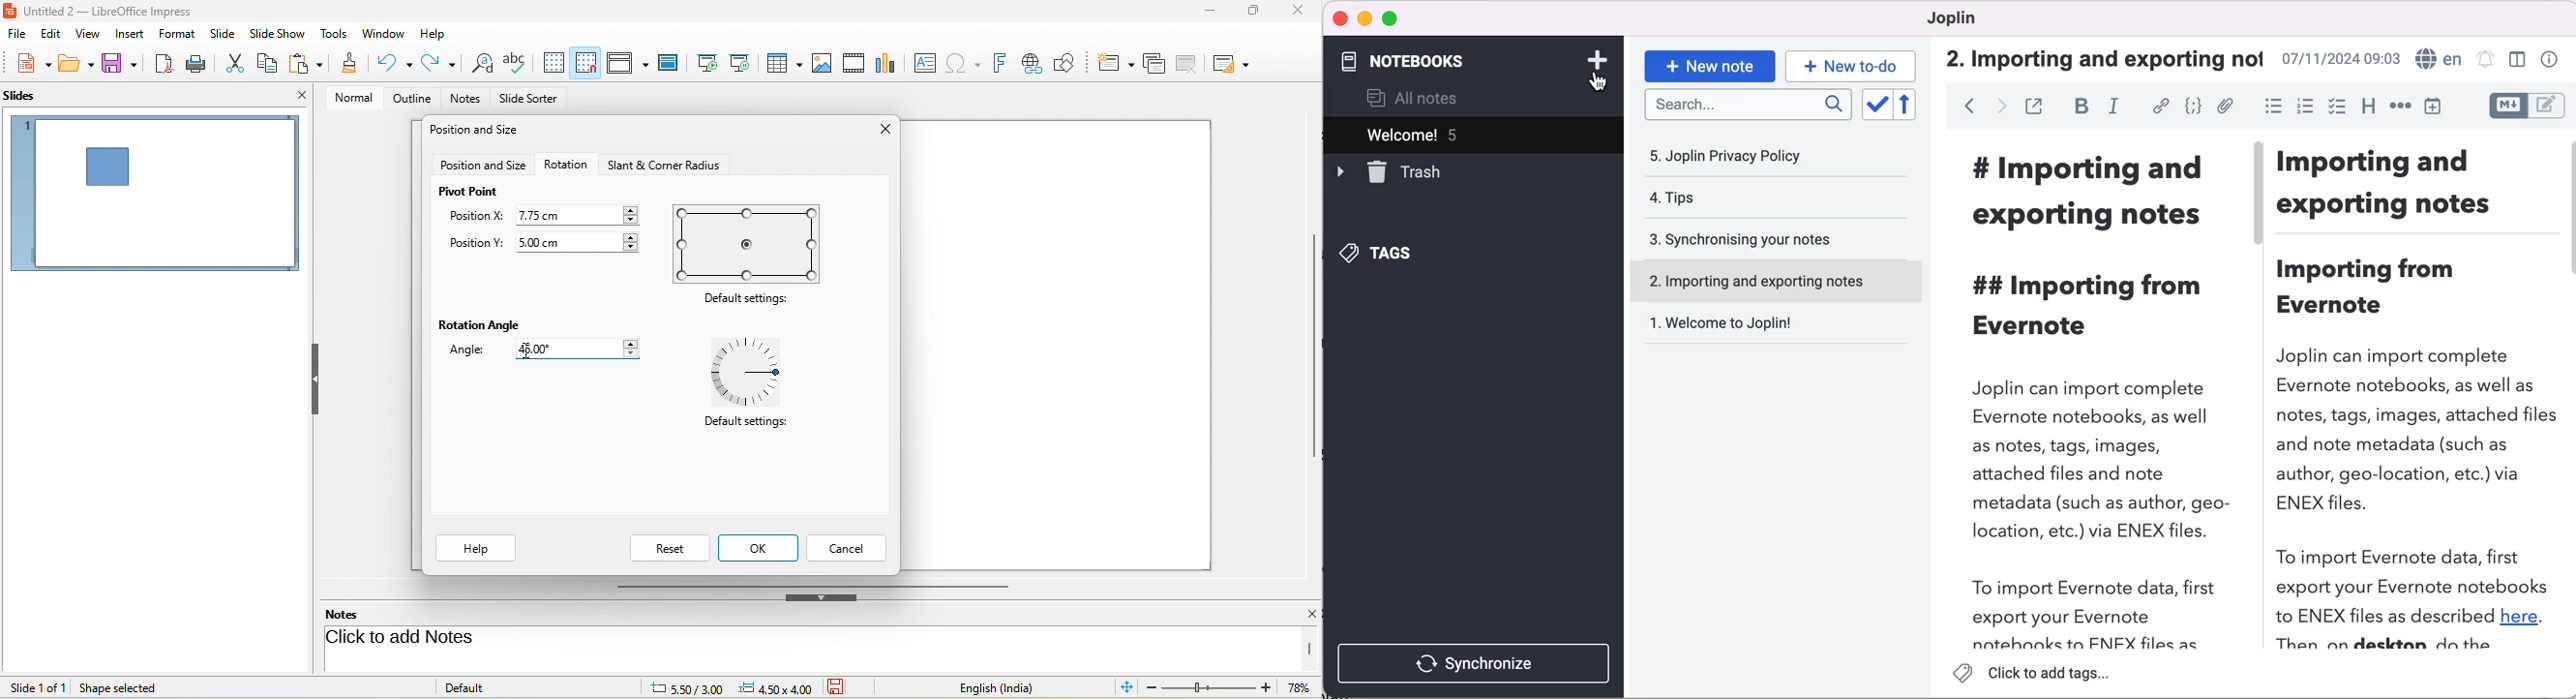  What do you see at coordinates (126, 687) in the screenshot?
I see `shaped selected` at bounding box center [126, 687].